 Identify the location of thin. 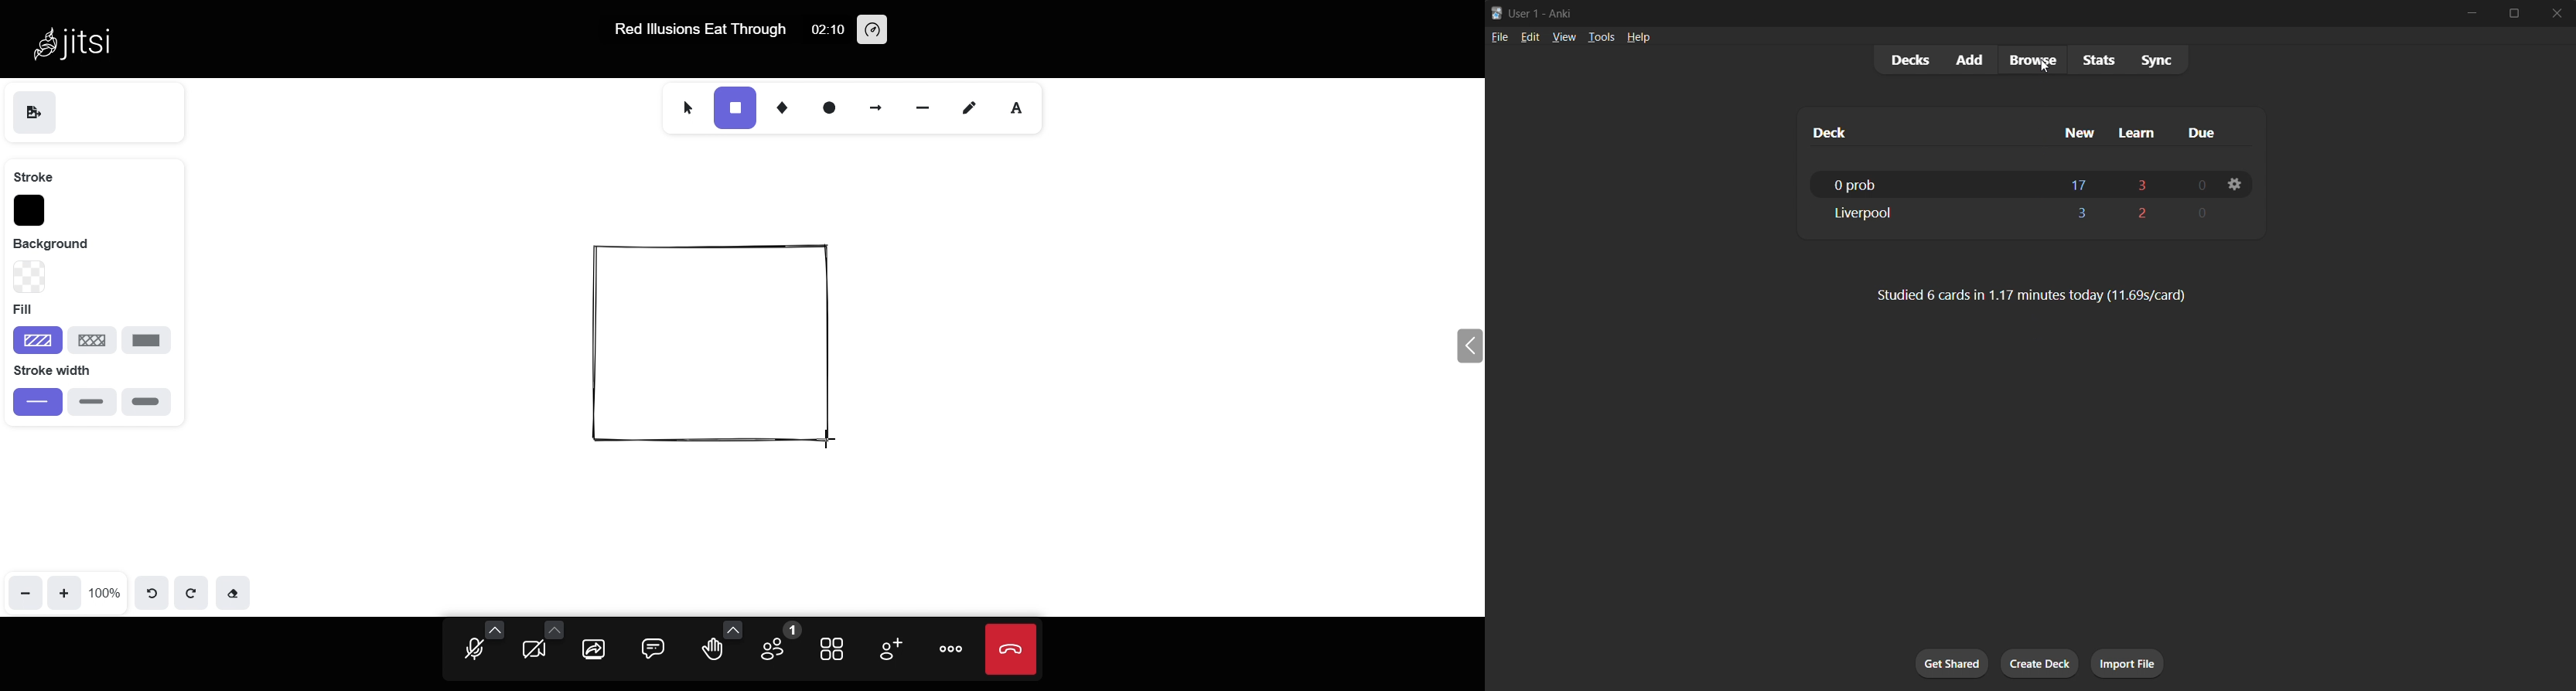
(37, 402).